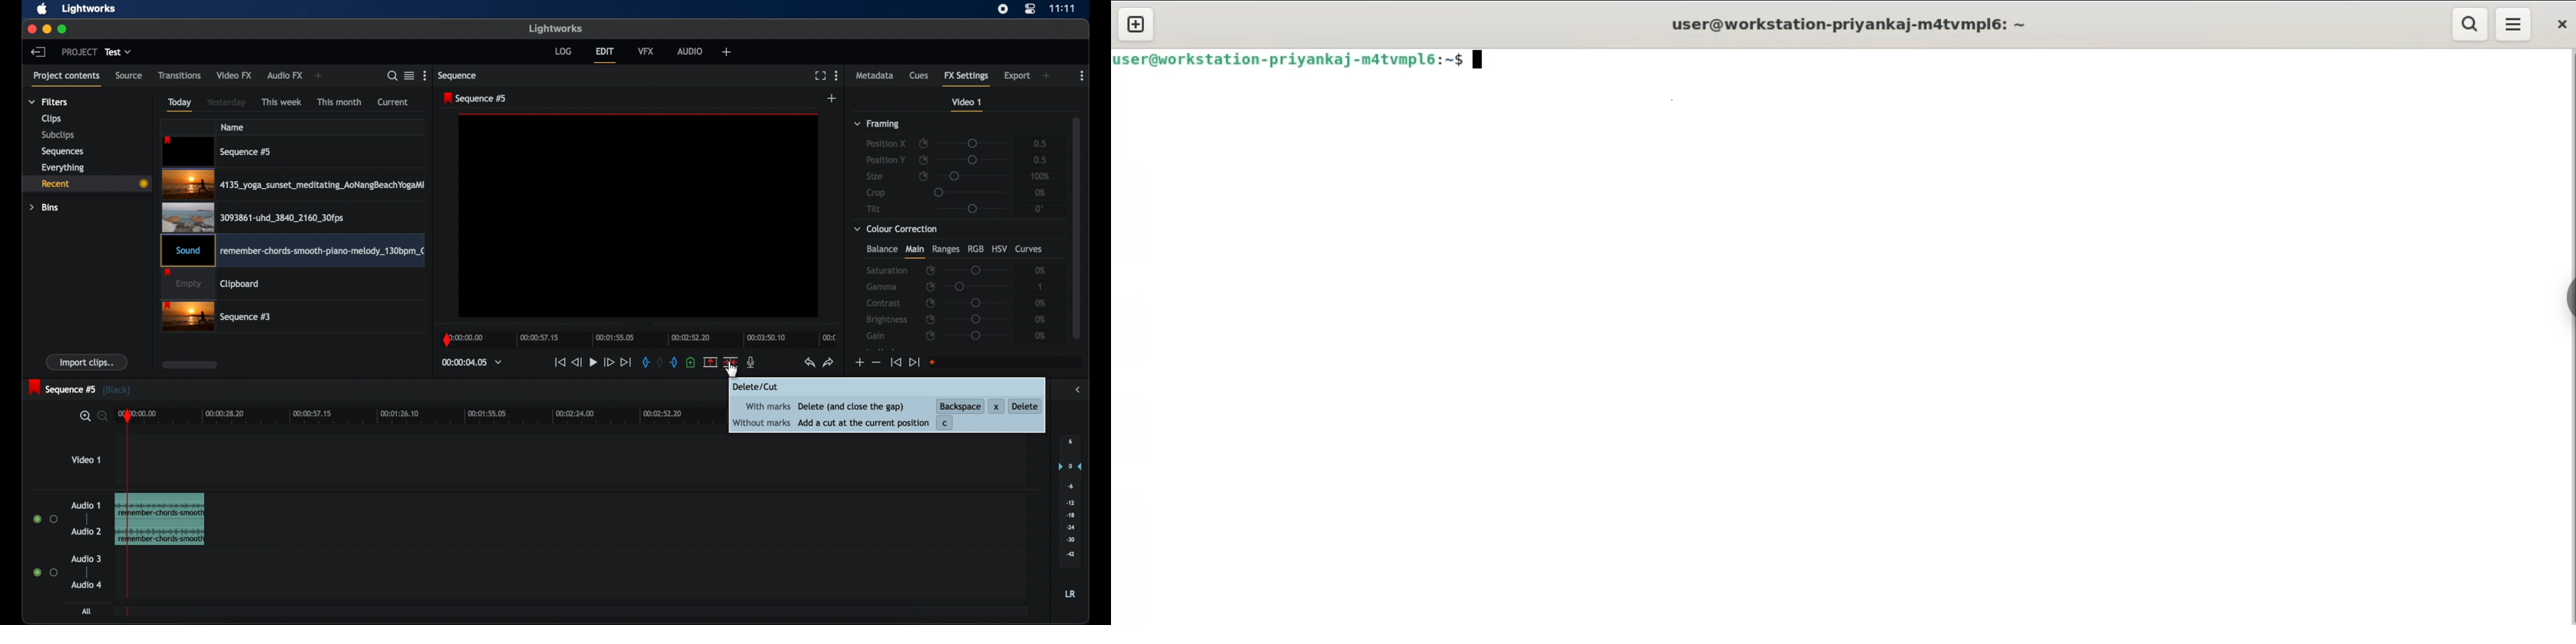 The width and height of the screenshot is (2576, 644). I want to click on add, so click(726, 52).